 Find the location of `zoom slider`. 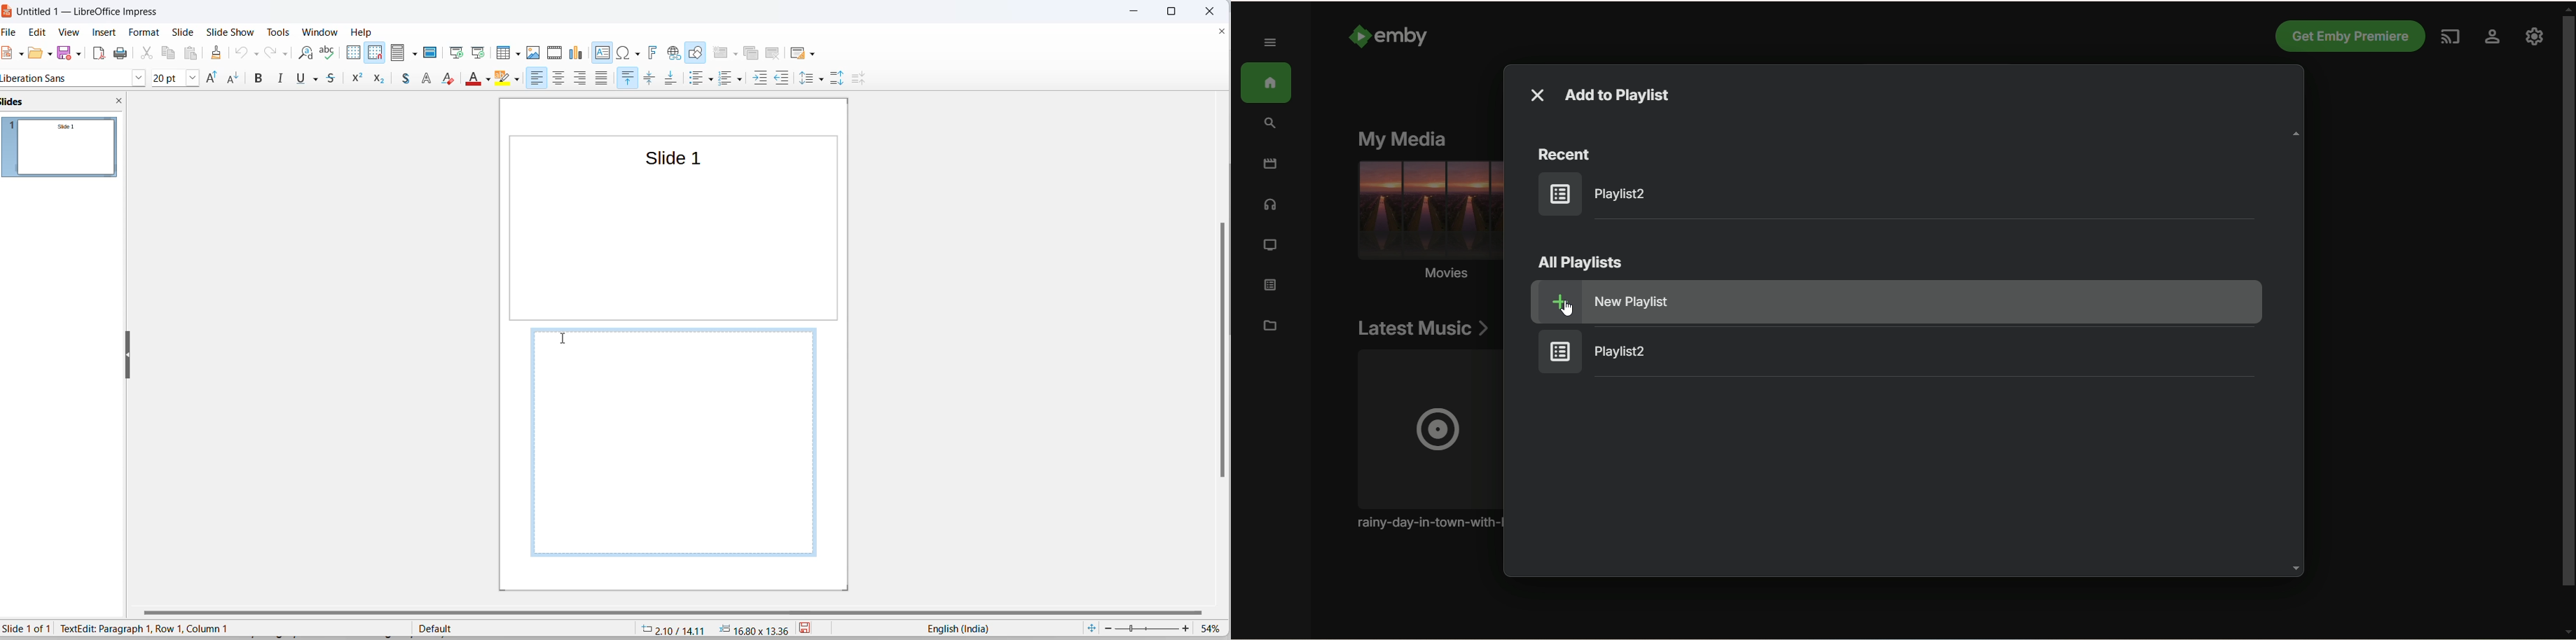

zoom slider is located at coordinates (1148, 628).